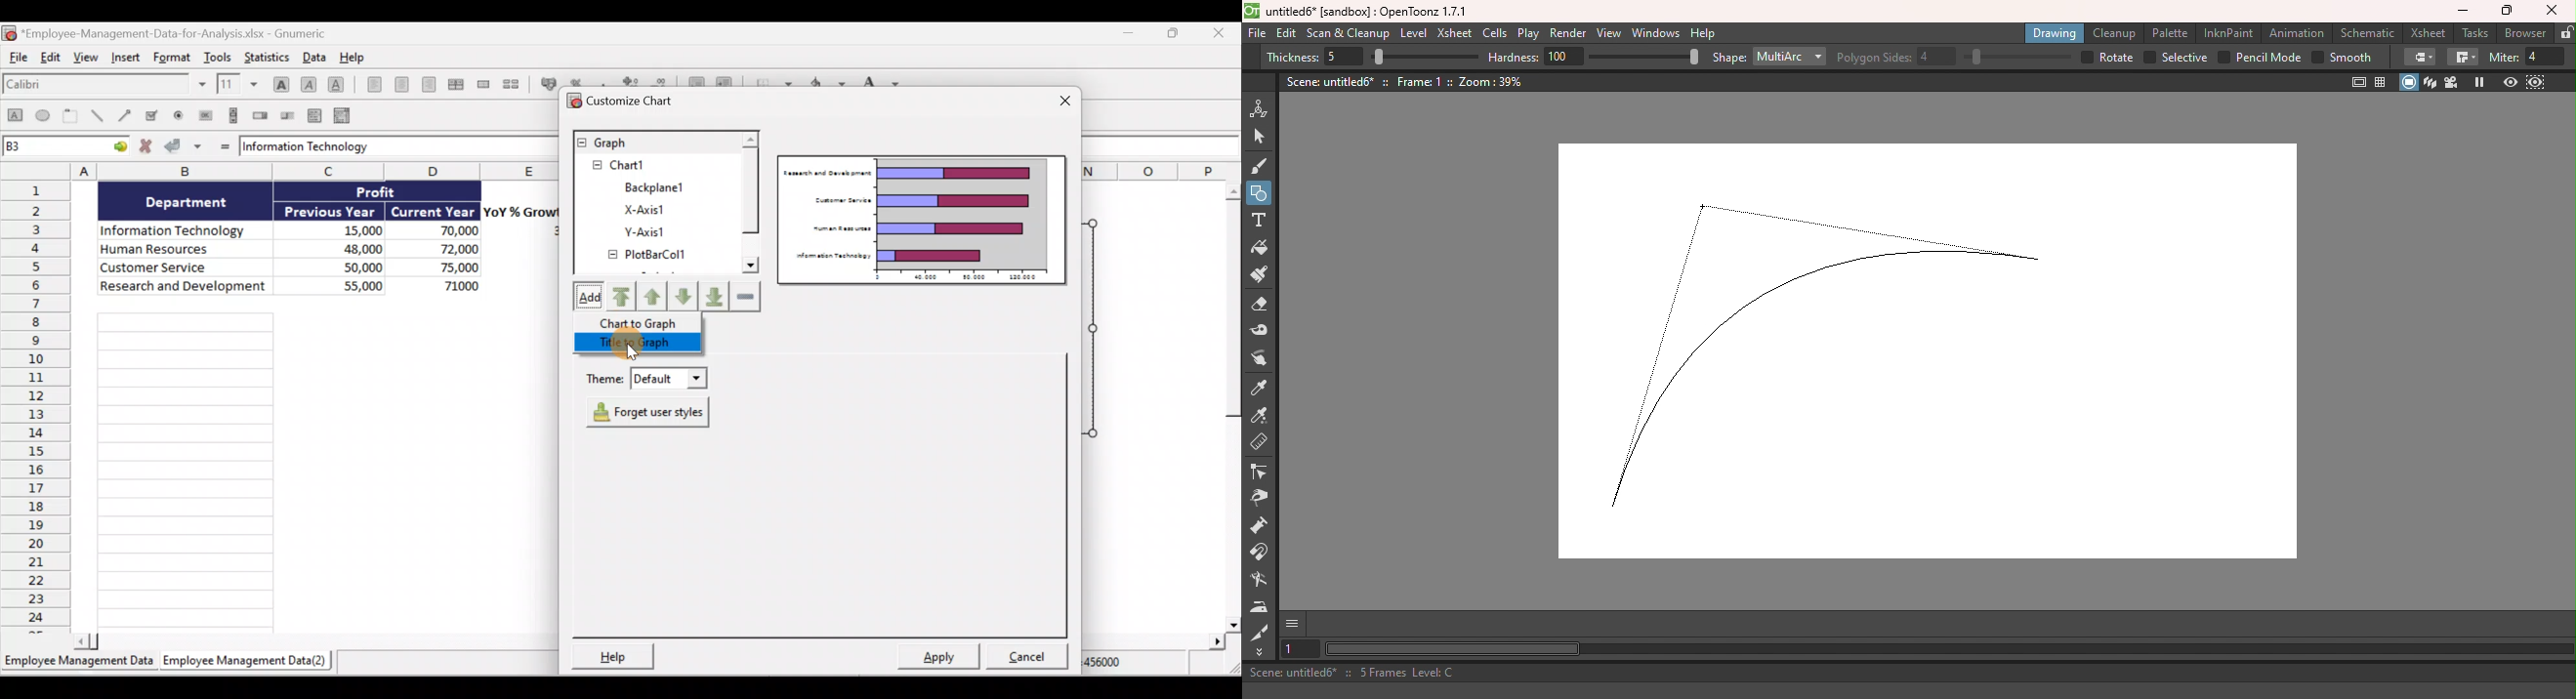 This screenshot has width=2576, height=700. Describe the element at coordinates (2555, 11) in the screenshot. I see `Close` at that location.